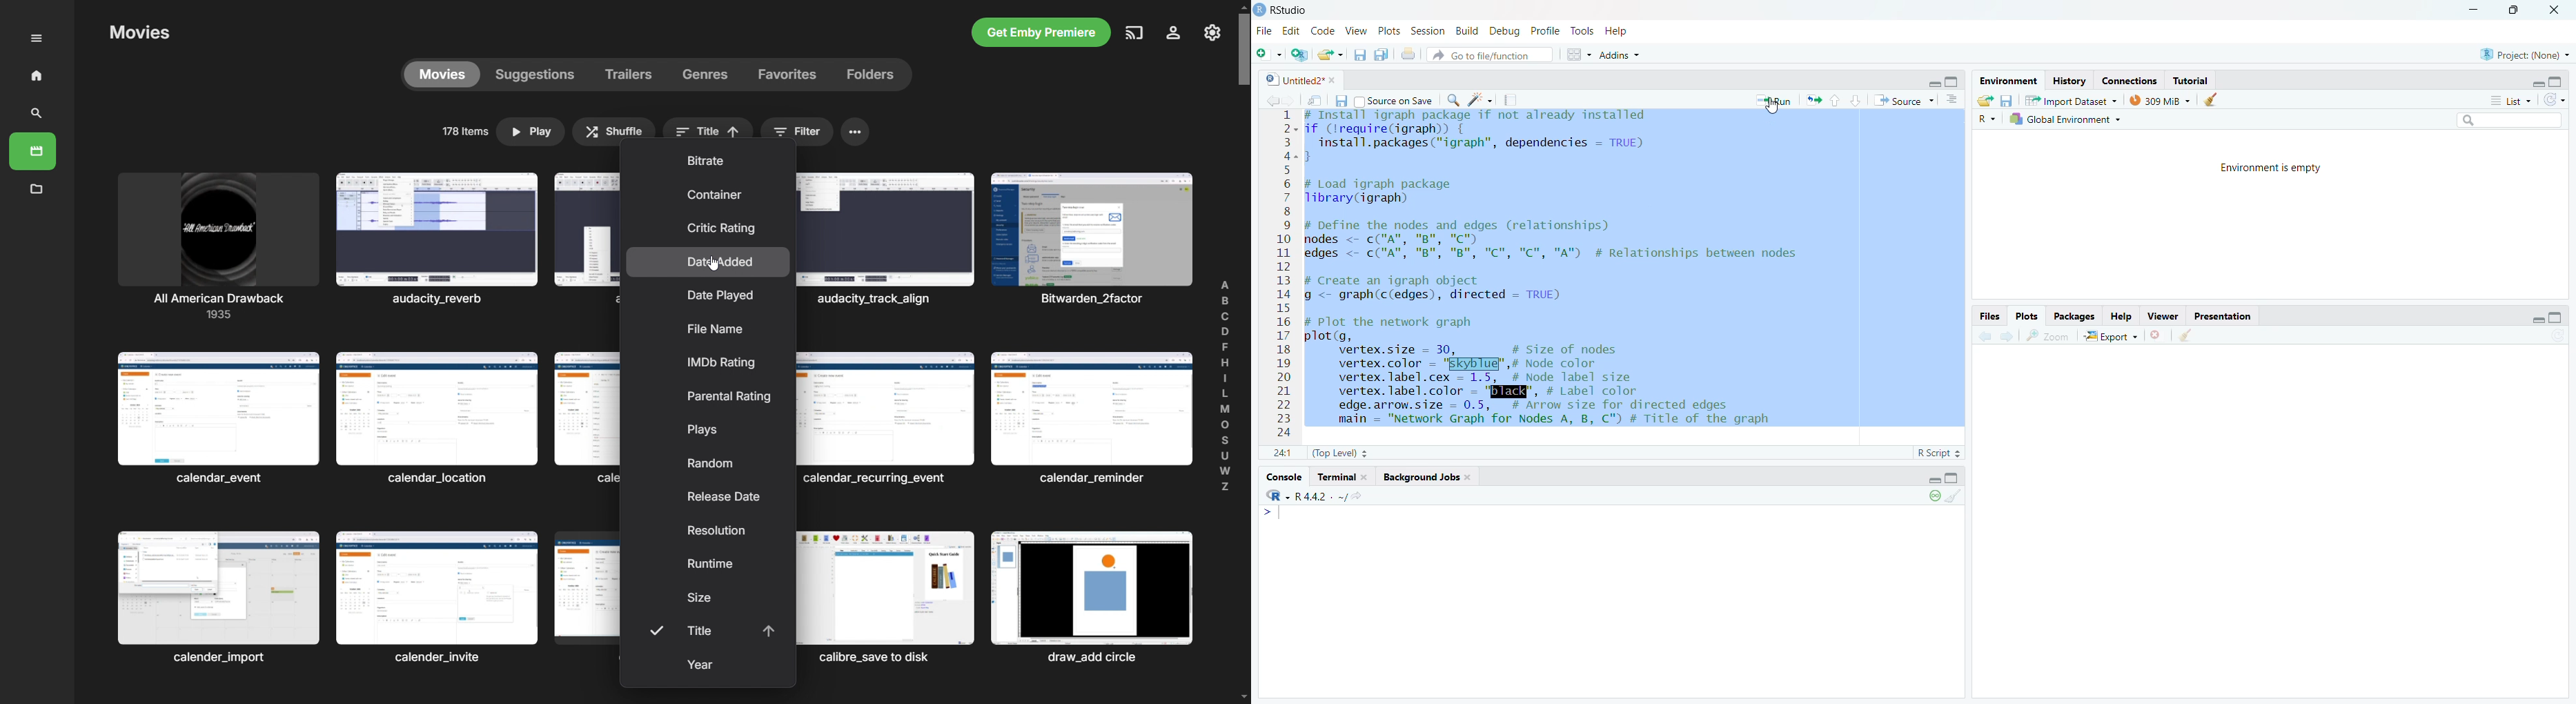  Describe the element at coordinates (1953, 81) in the screenshot. I see `maximise` at that location.